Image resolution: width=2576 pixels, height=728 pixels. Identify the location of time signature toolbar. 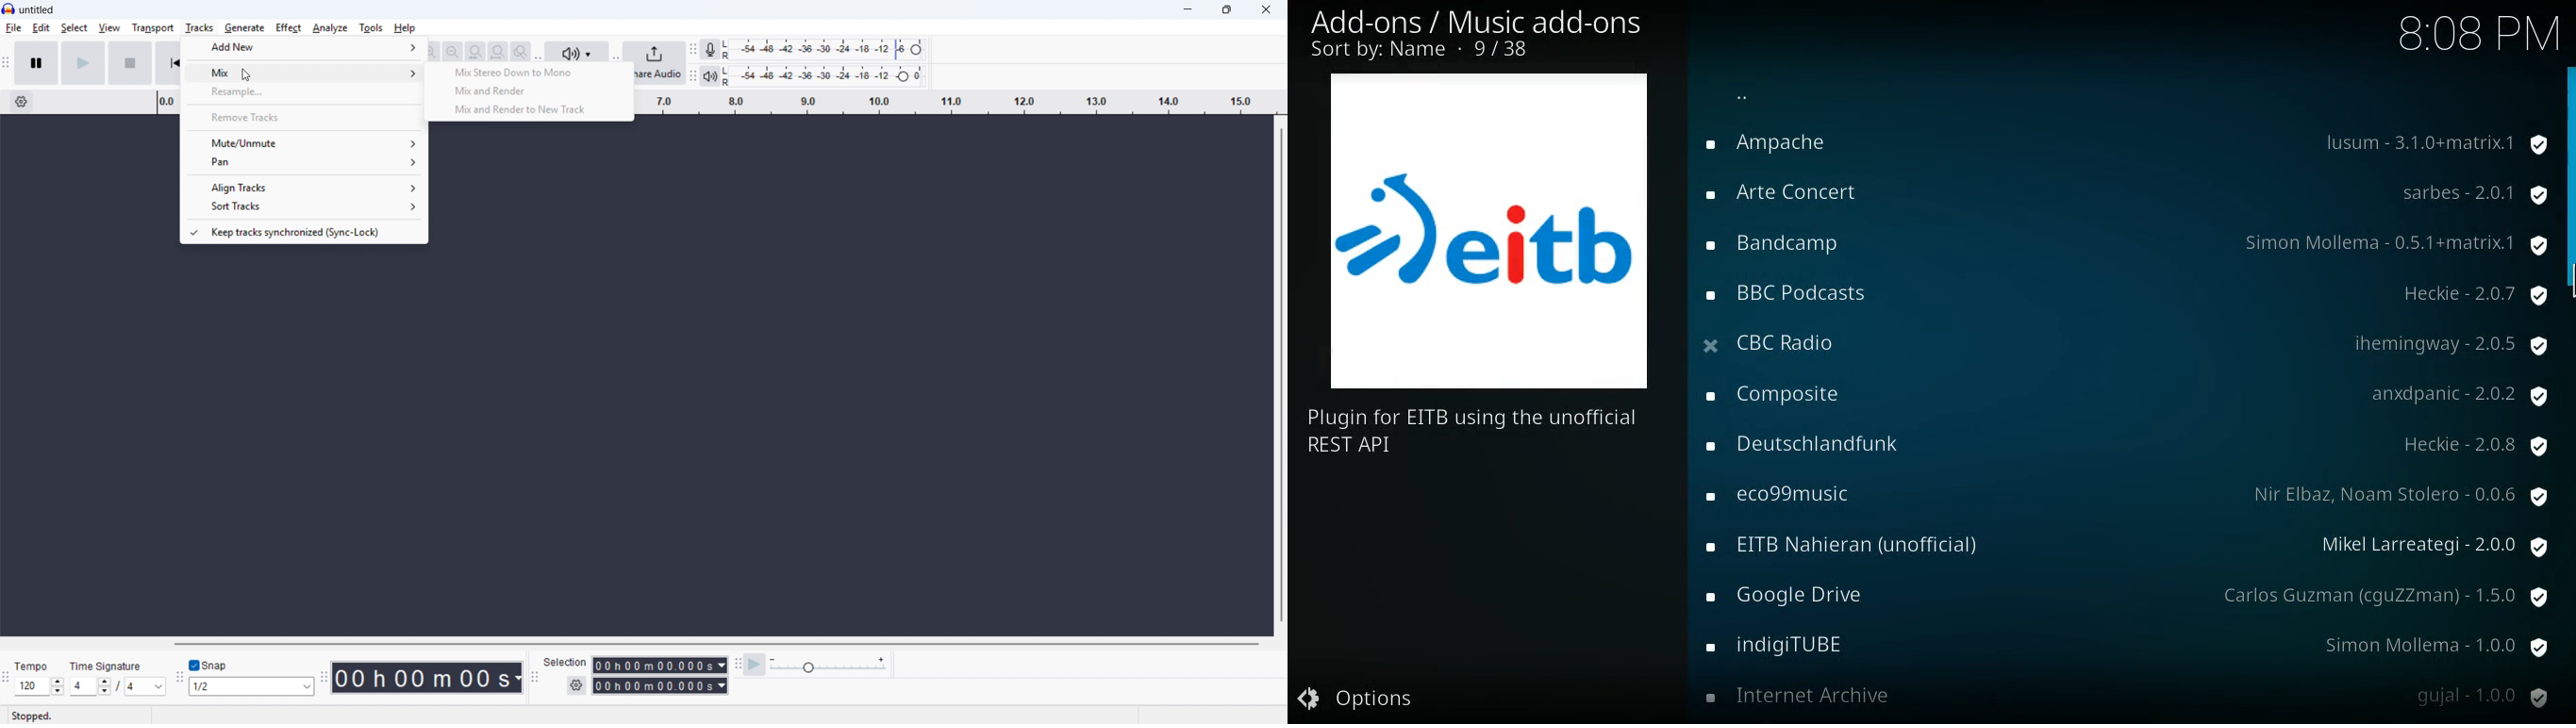
(7, 677).